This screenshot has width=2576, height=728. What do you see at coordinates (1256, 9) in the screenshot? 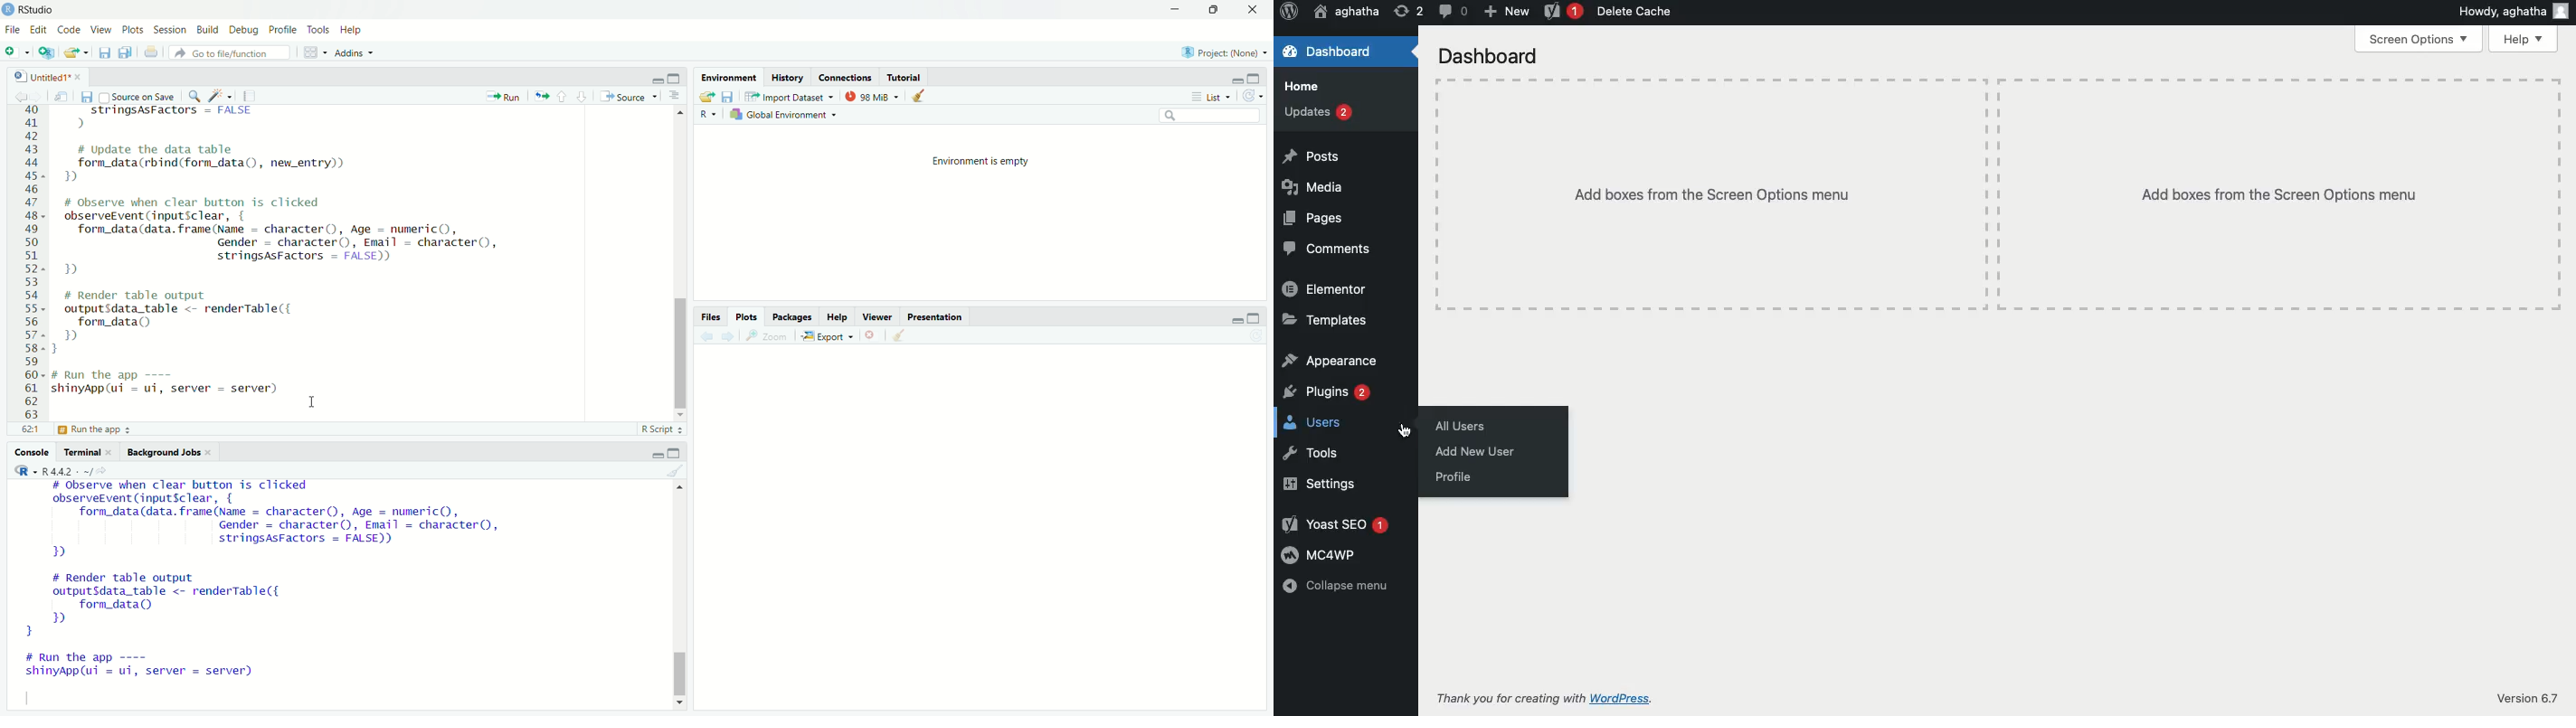
I see `close` at bounding box center [1256, 9].